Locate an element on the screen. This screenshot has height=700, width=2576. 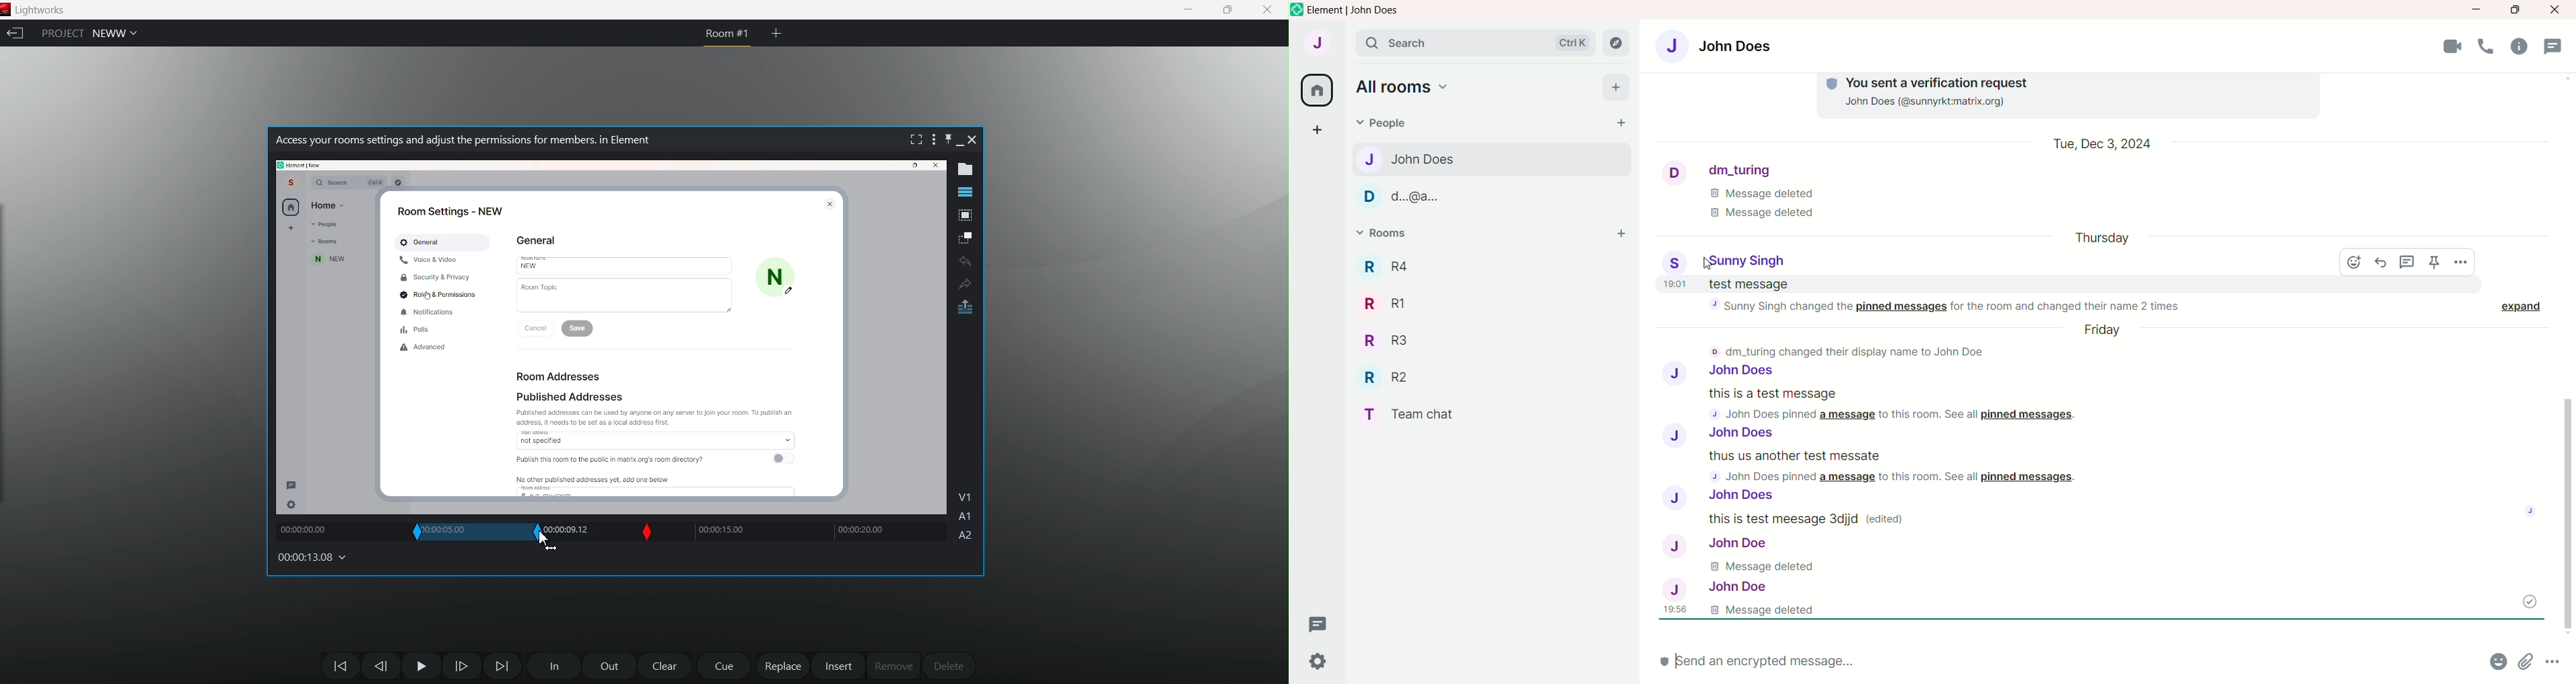
add is located at coordinates (1617, 87).